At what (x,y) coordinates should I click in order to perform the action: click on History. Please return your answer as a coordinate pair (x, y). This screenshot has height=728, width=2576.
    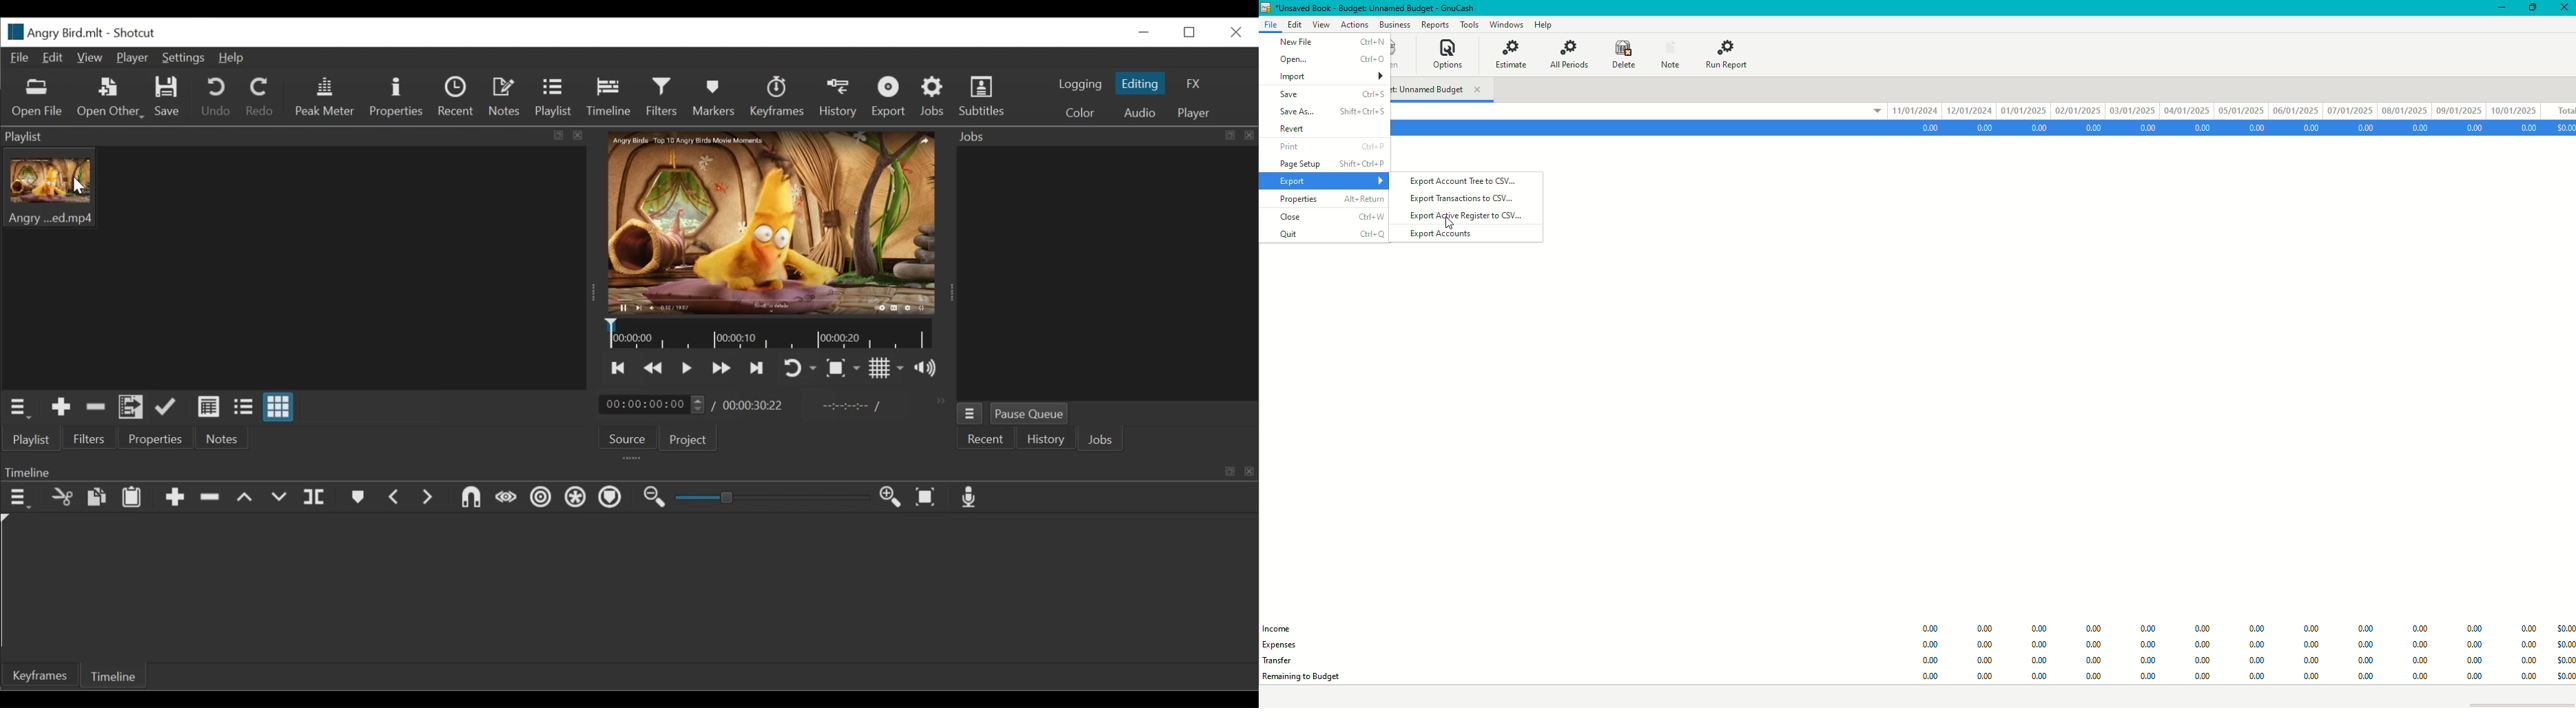
    Looking at the image, I should click on (1046, 441).